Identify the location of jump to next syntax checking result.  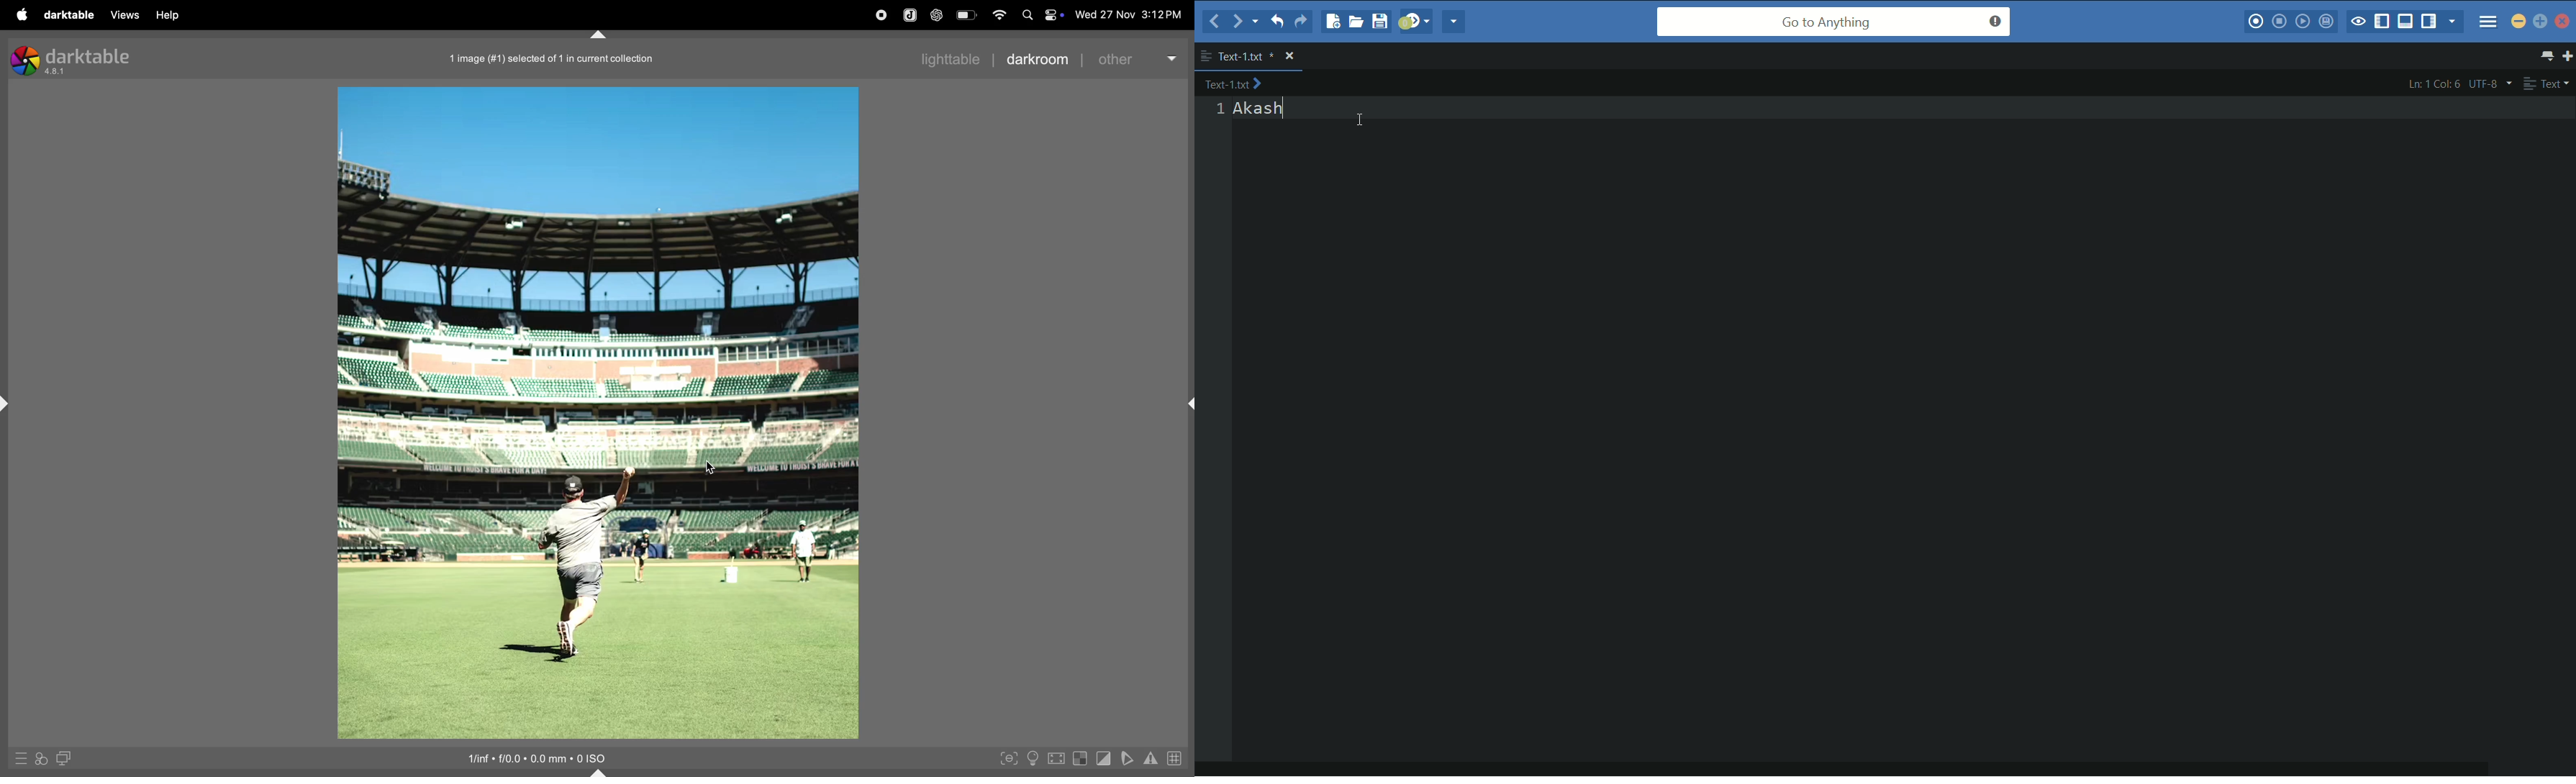
(1414, 22).